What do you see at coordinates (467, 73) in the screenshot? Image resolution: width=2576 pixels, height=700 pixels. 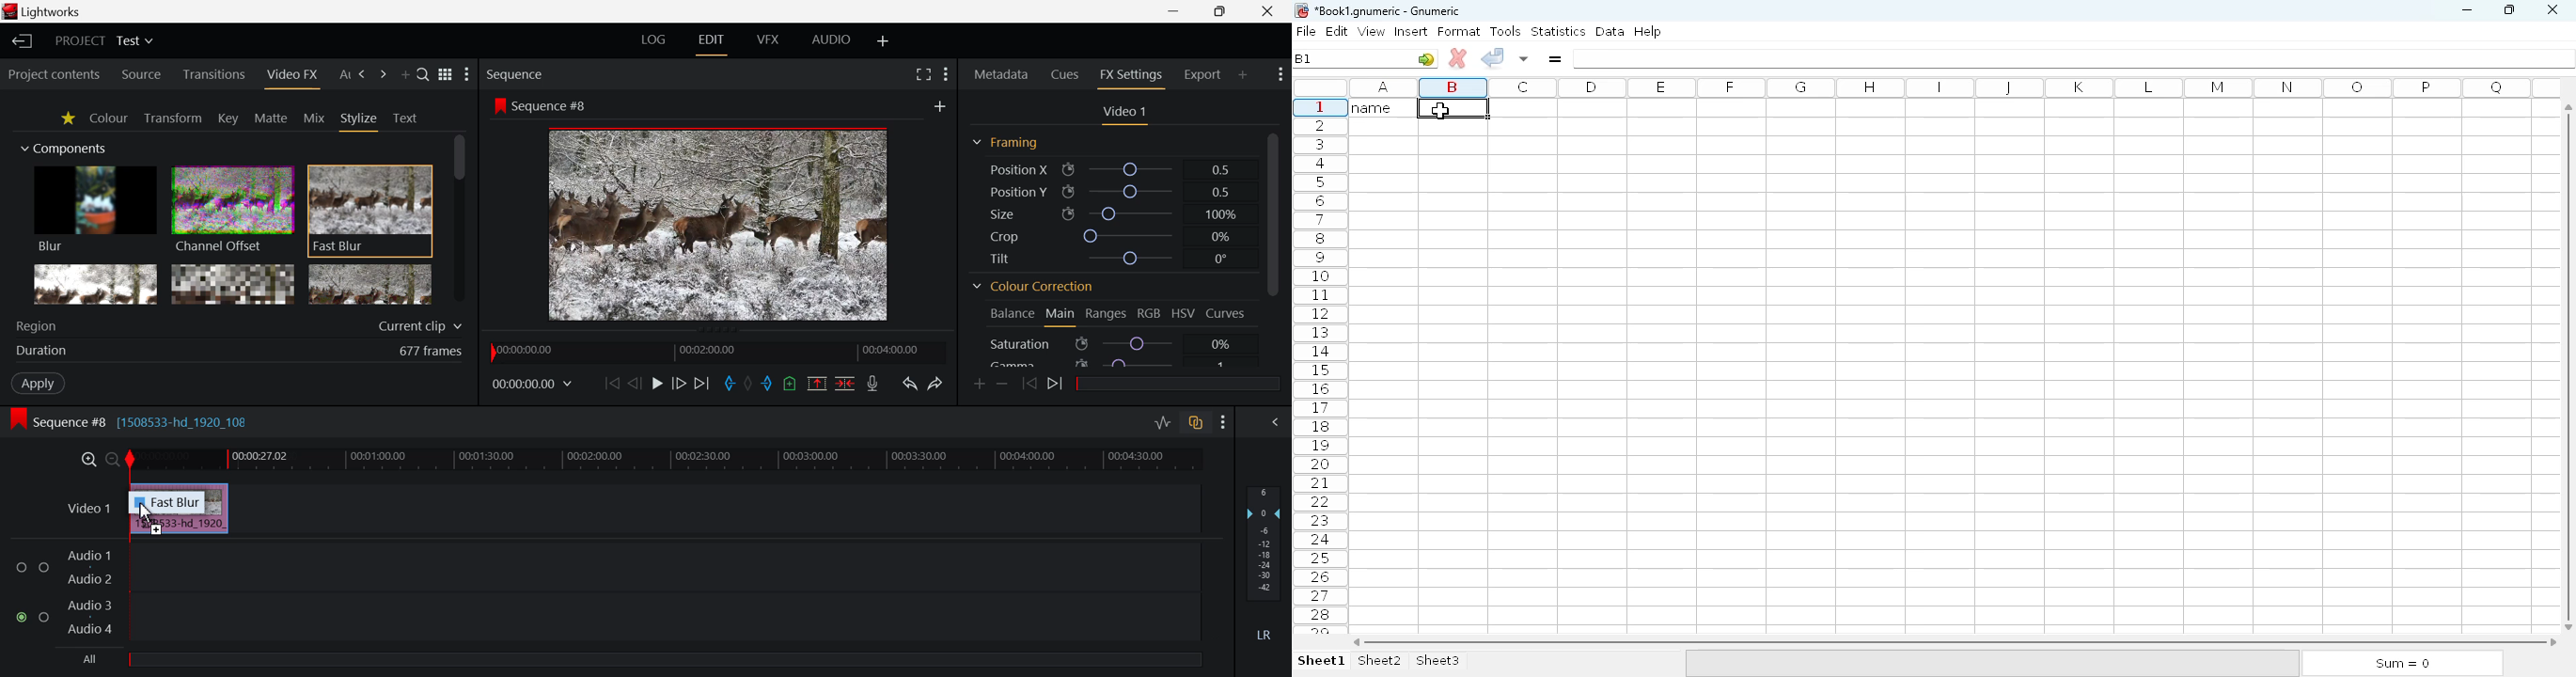 I see `Show Settings` at bounding box center [467, 73].